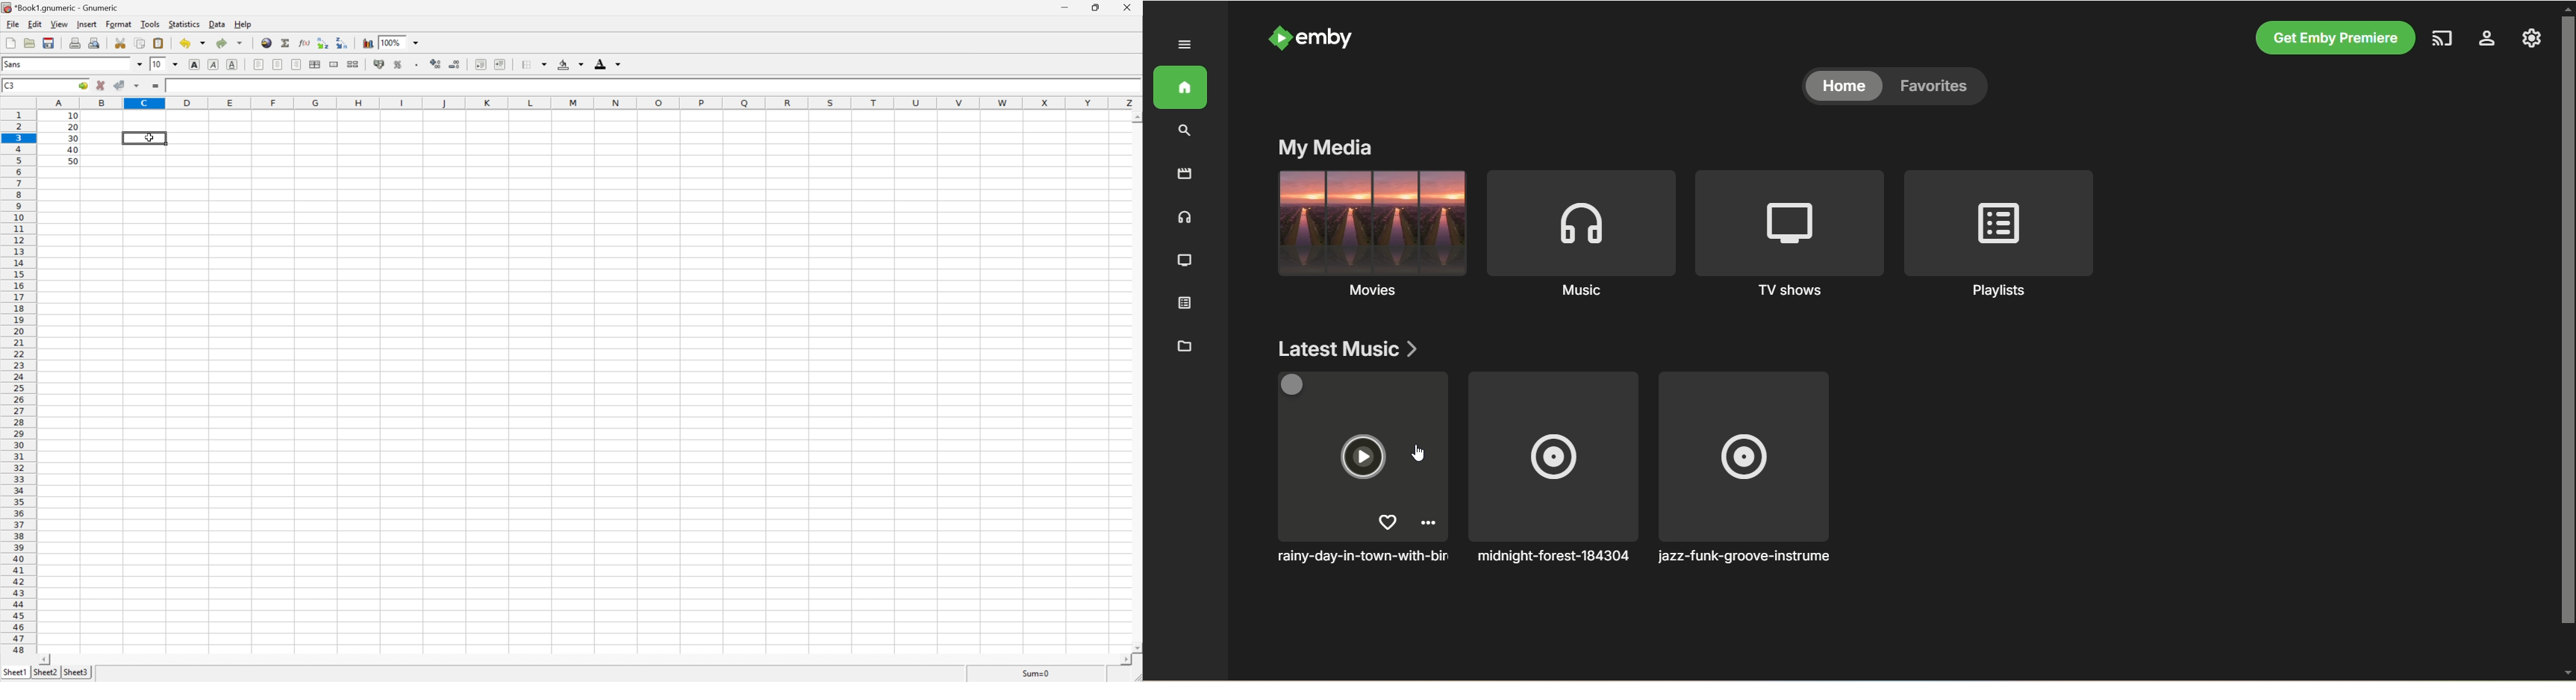 The image size is (2576, 700). What do you see at coordinates (184, 44) in the screenshot?
I see `Undo` at bounding box center [184, 44].